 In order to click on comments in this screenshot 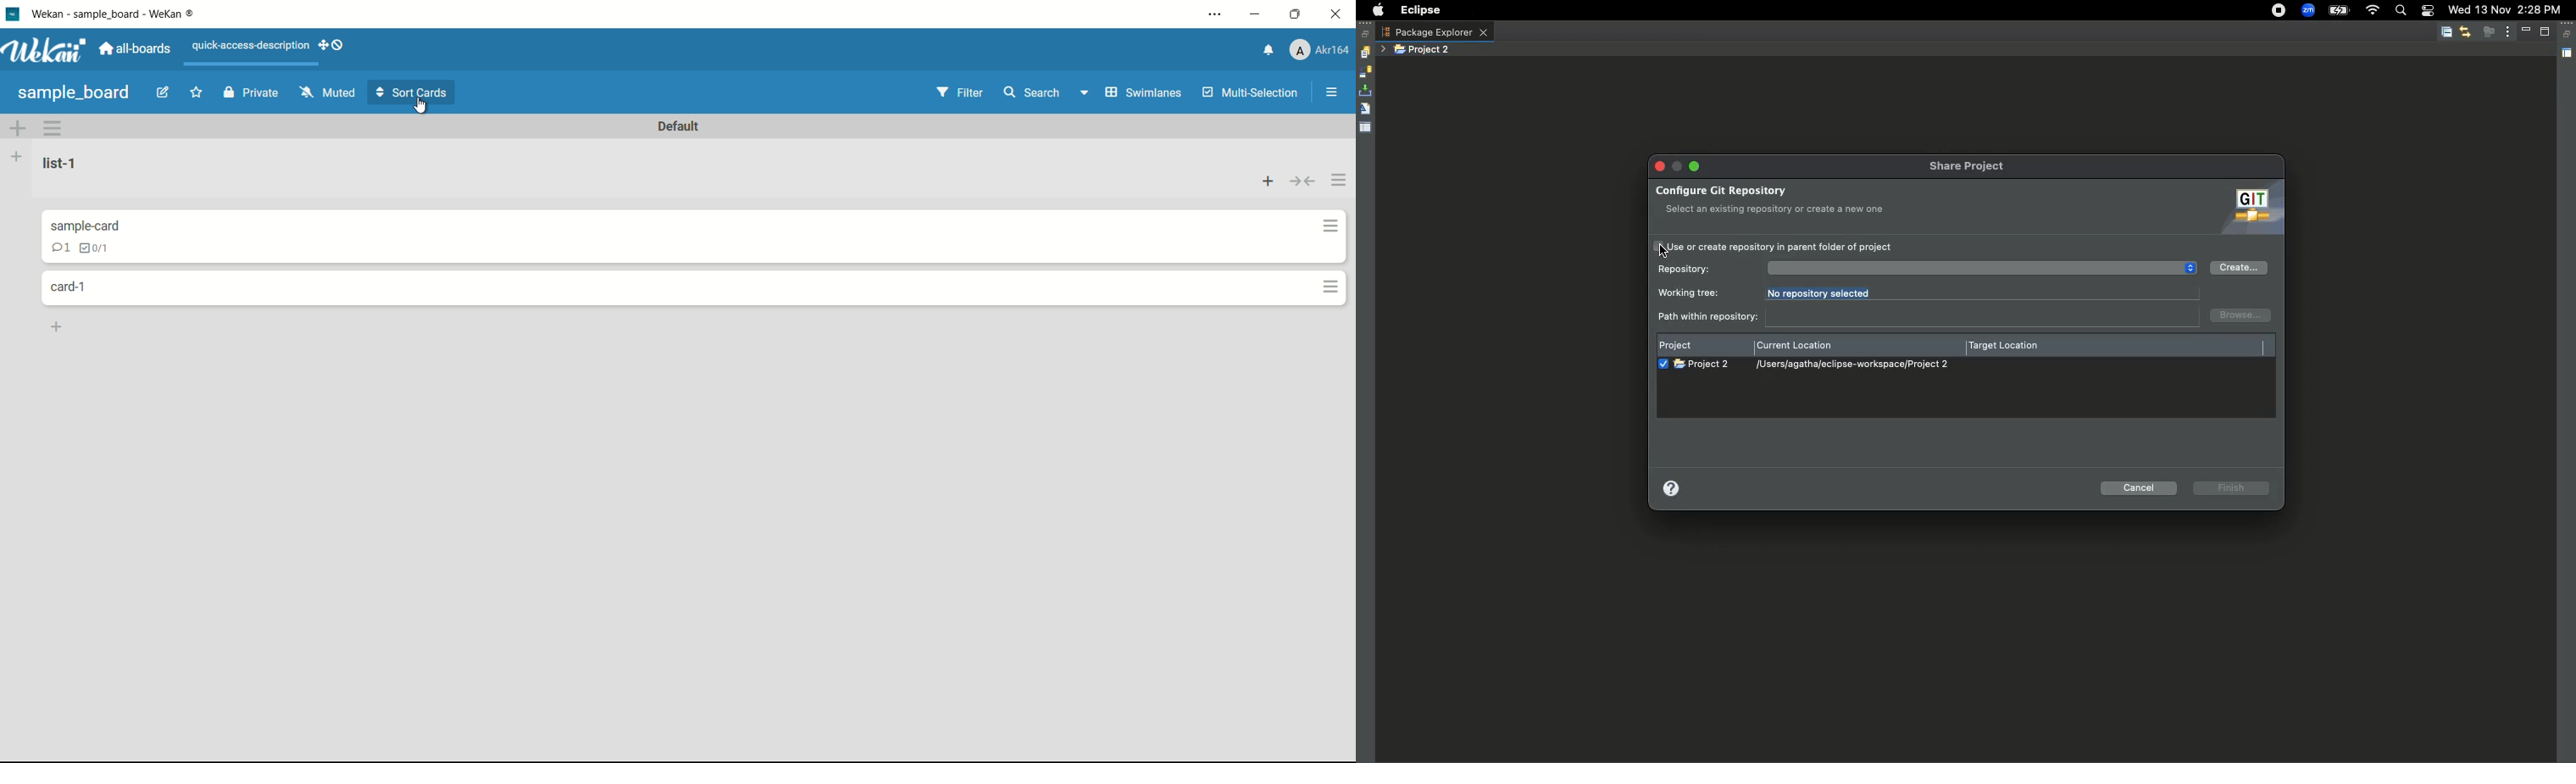, I will do `click(60, 247)`.